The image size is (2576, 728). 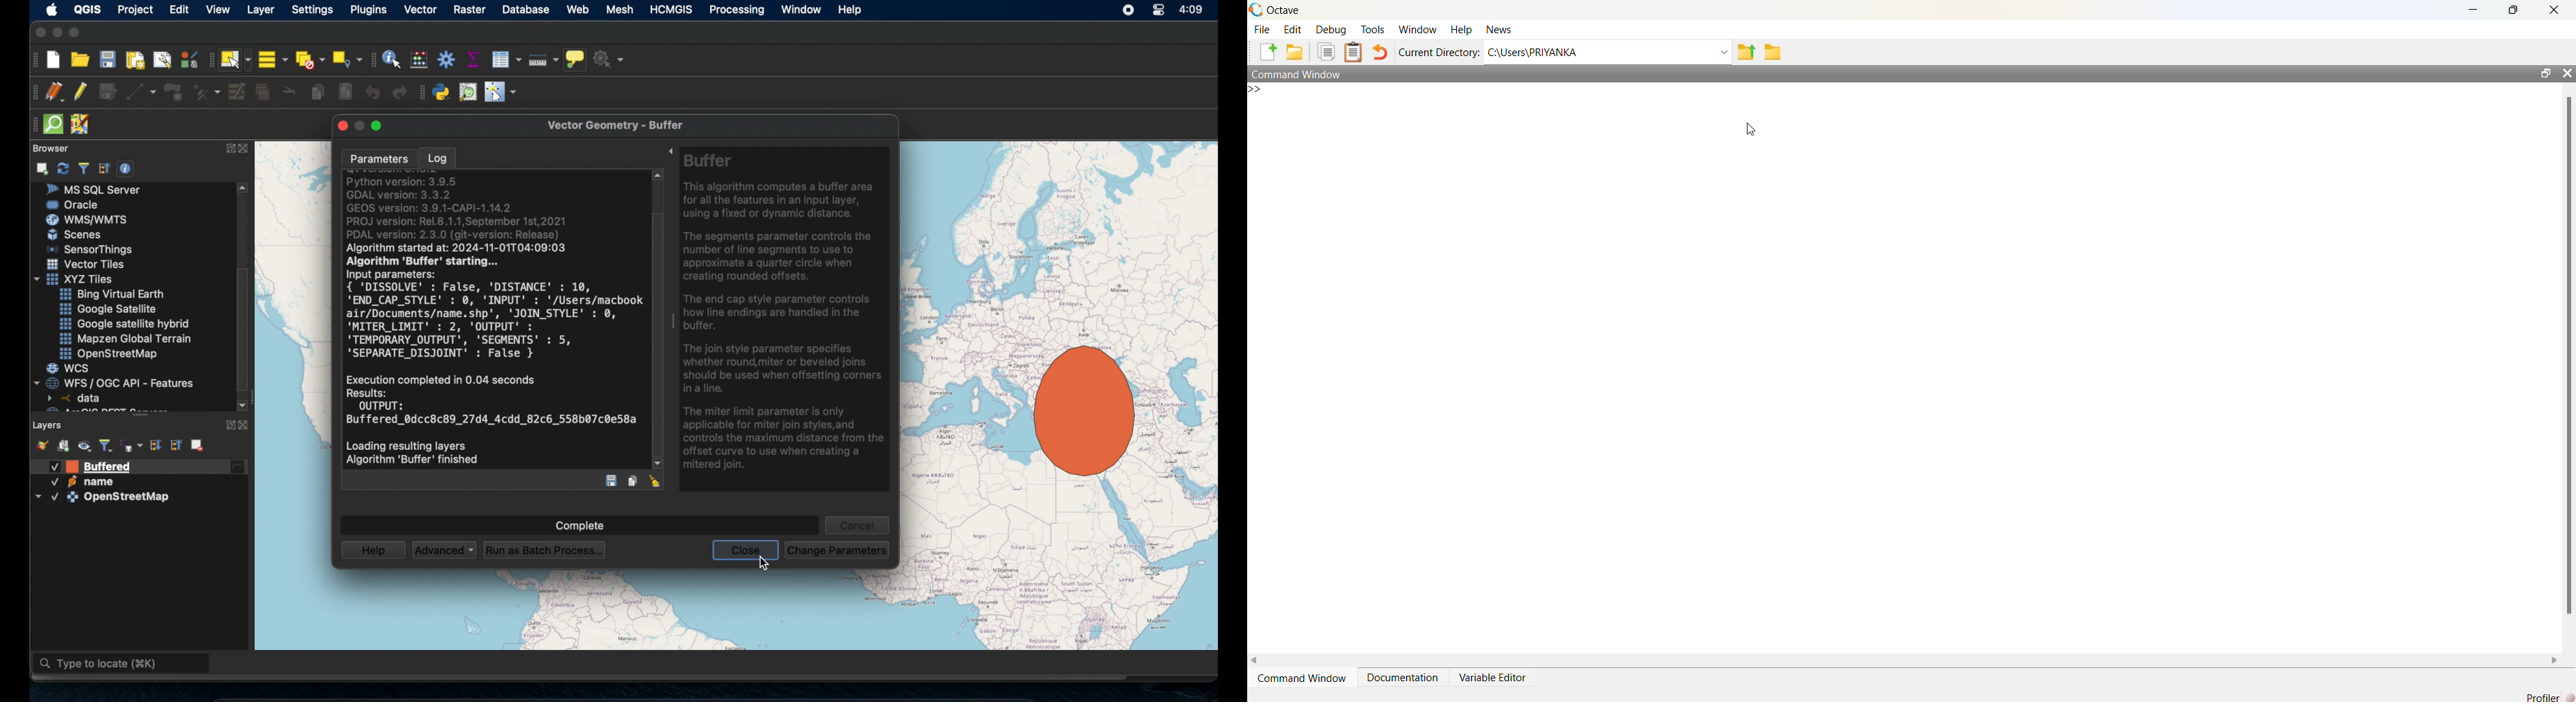 I want to click on clear log, so click(x=657, y=481).